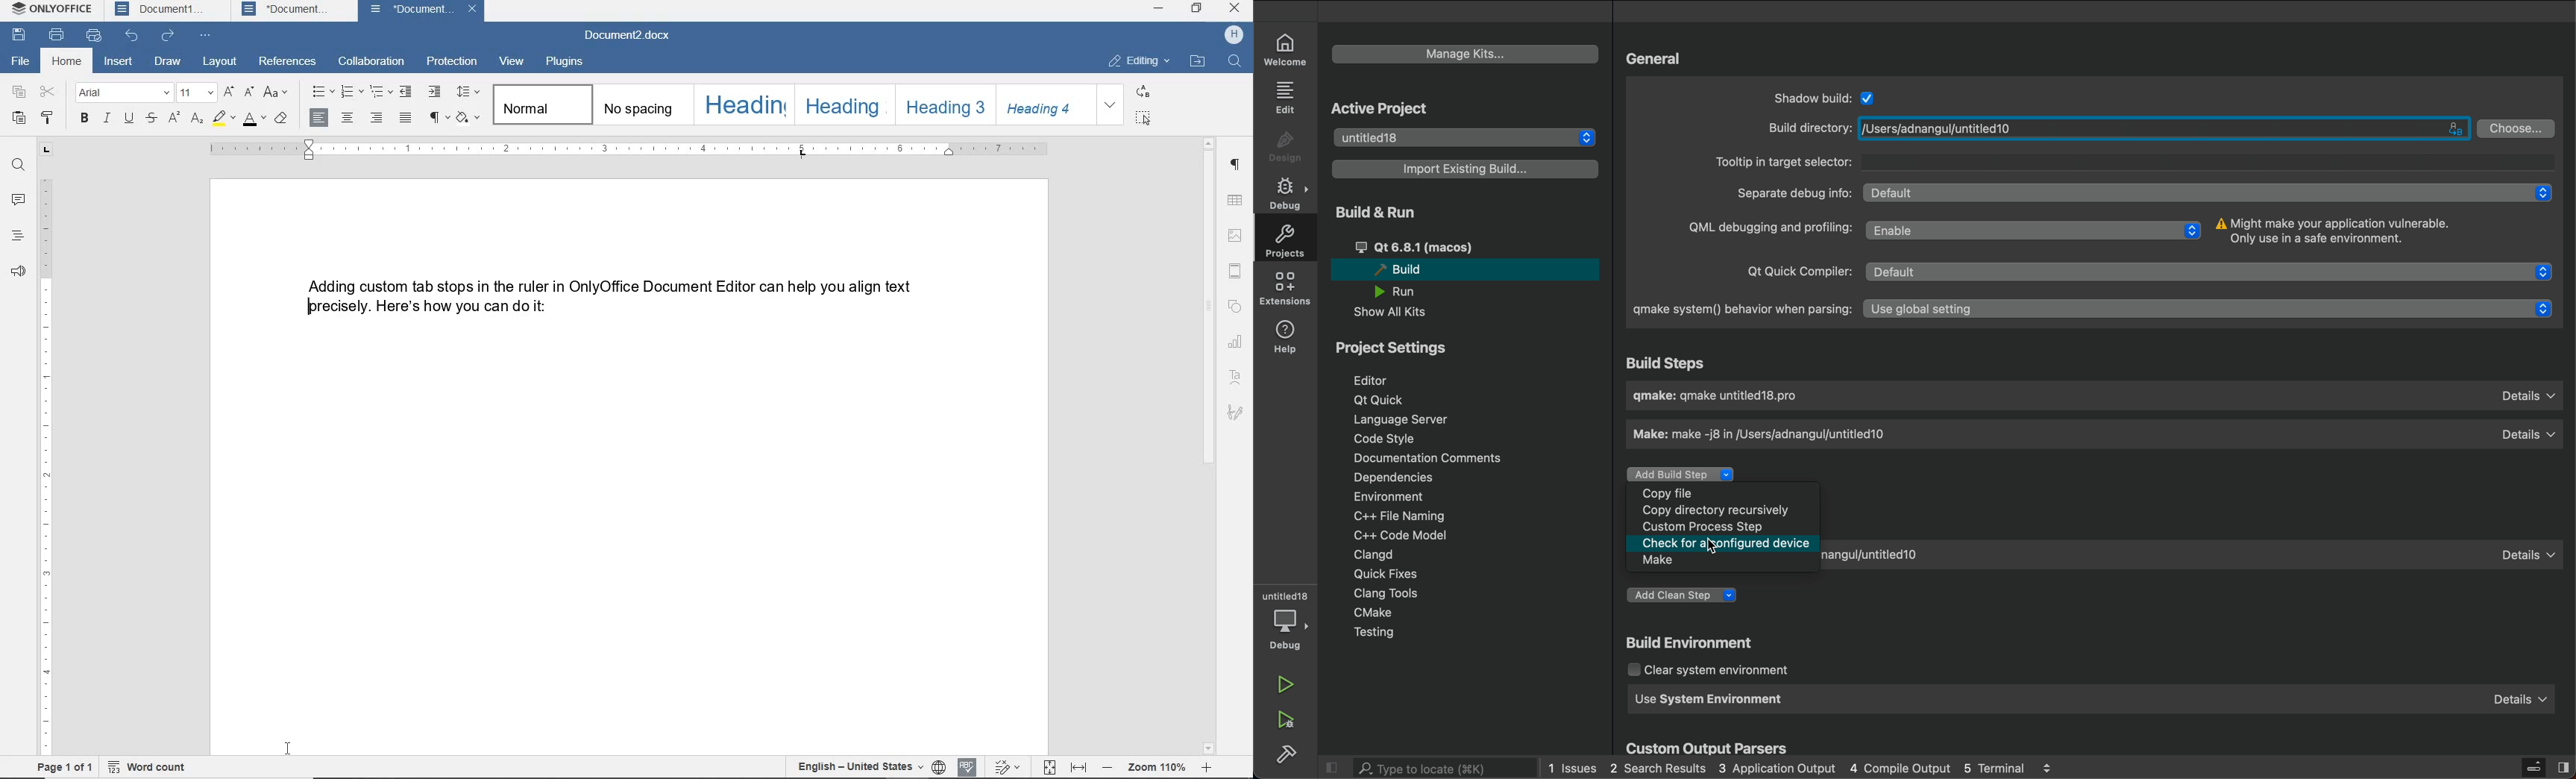  What do you see at coordinates (63, 768) in the screenshot?
I see `page 1 of 1` at bounding box center [63, 768].